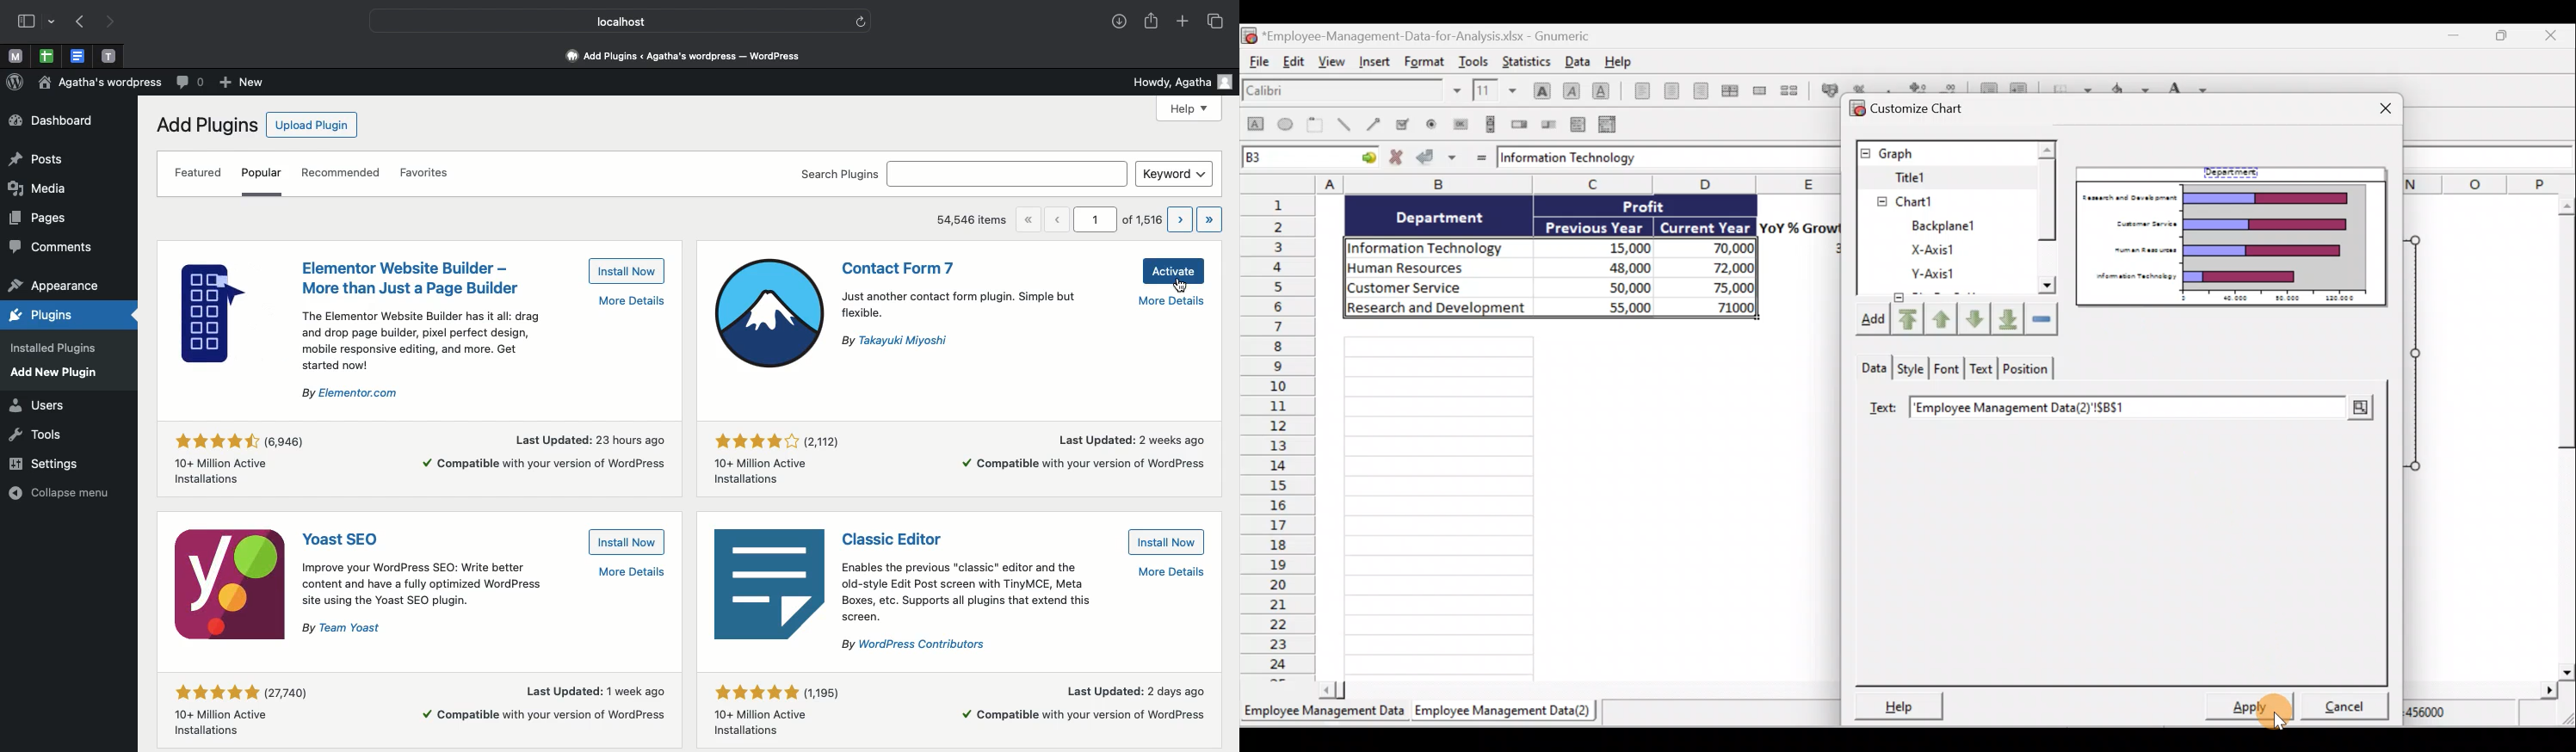 The height and width of the screenshot is (756, 2576). Describe the element at coordinates (1152, 22) in the screenshot. I see `Share` at that location.